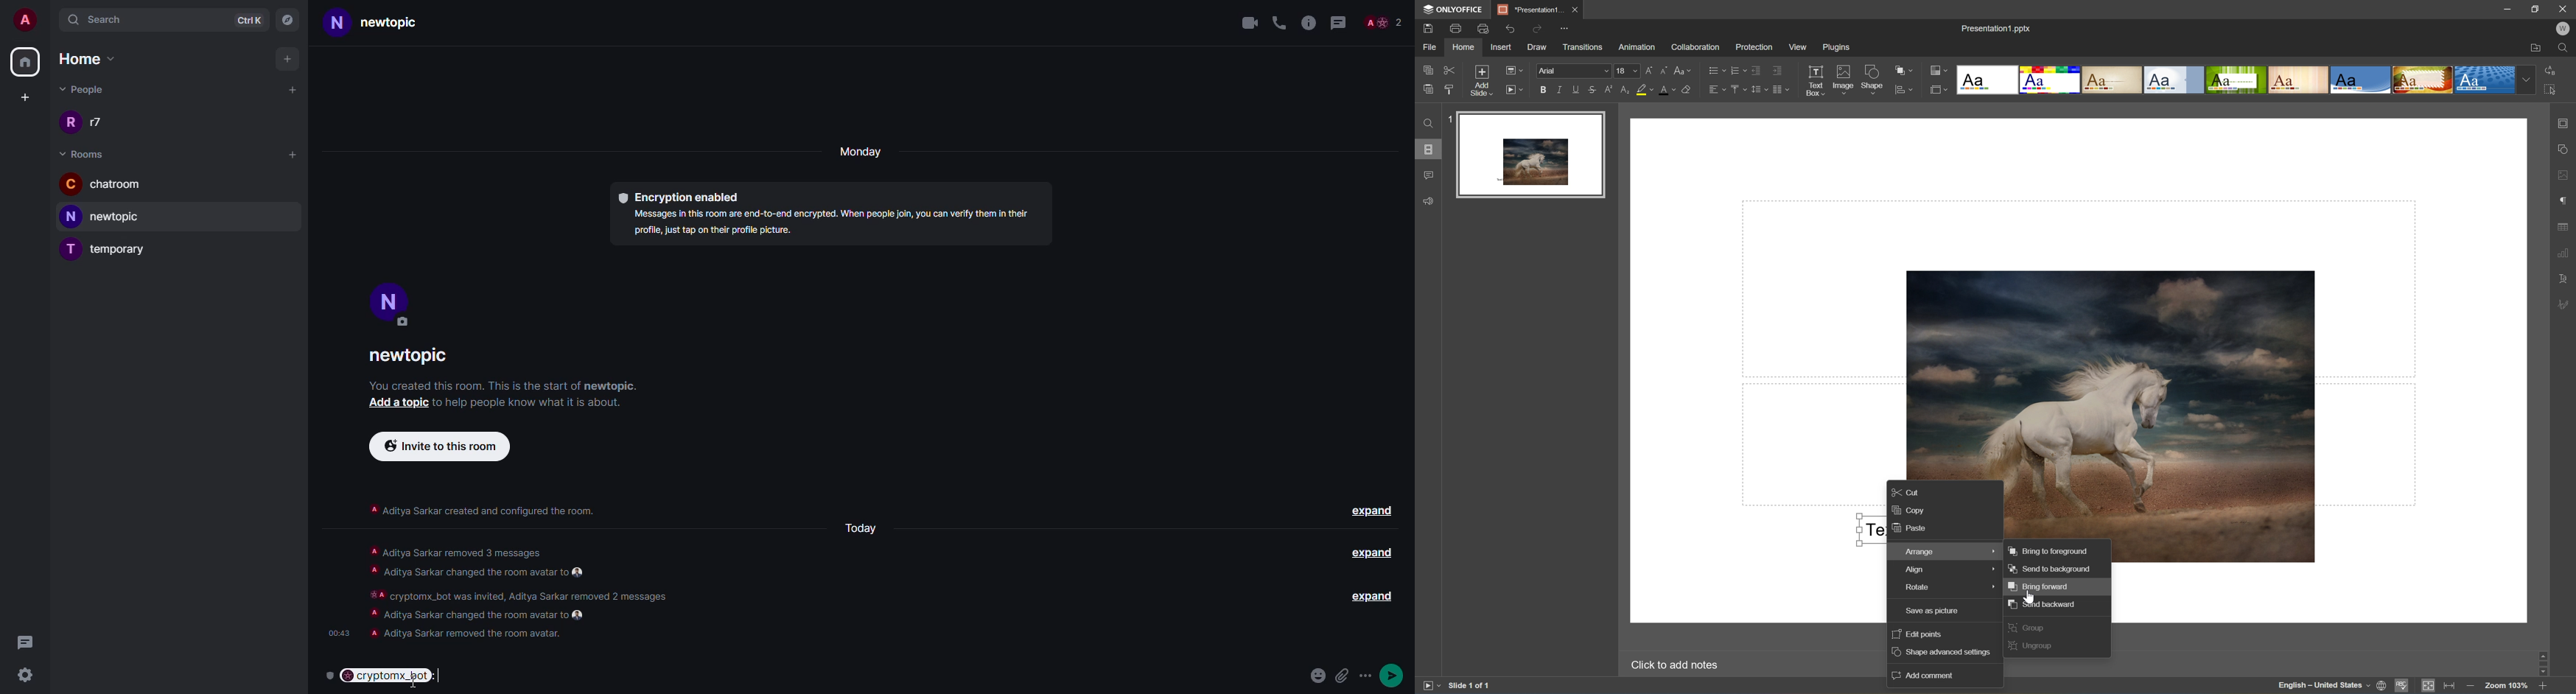 Image resolution: width=2576 pixels, height=700 pixels. I want to click on Dotted, so click(2484, 81).